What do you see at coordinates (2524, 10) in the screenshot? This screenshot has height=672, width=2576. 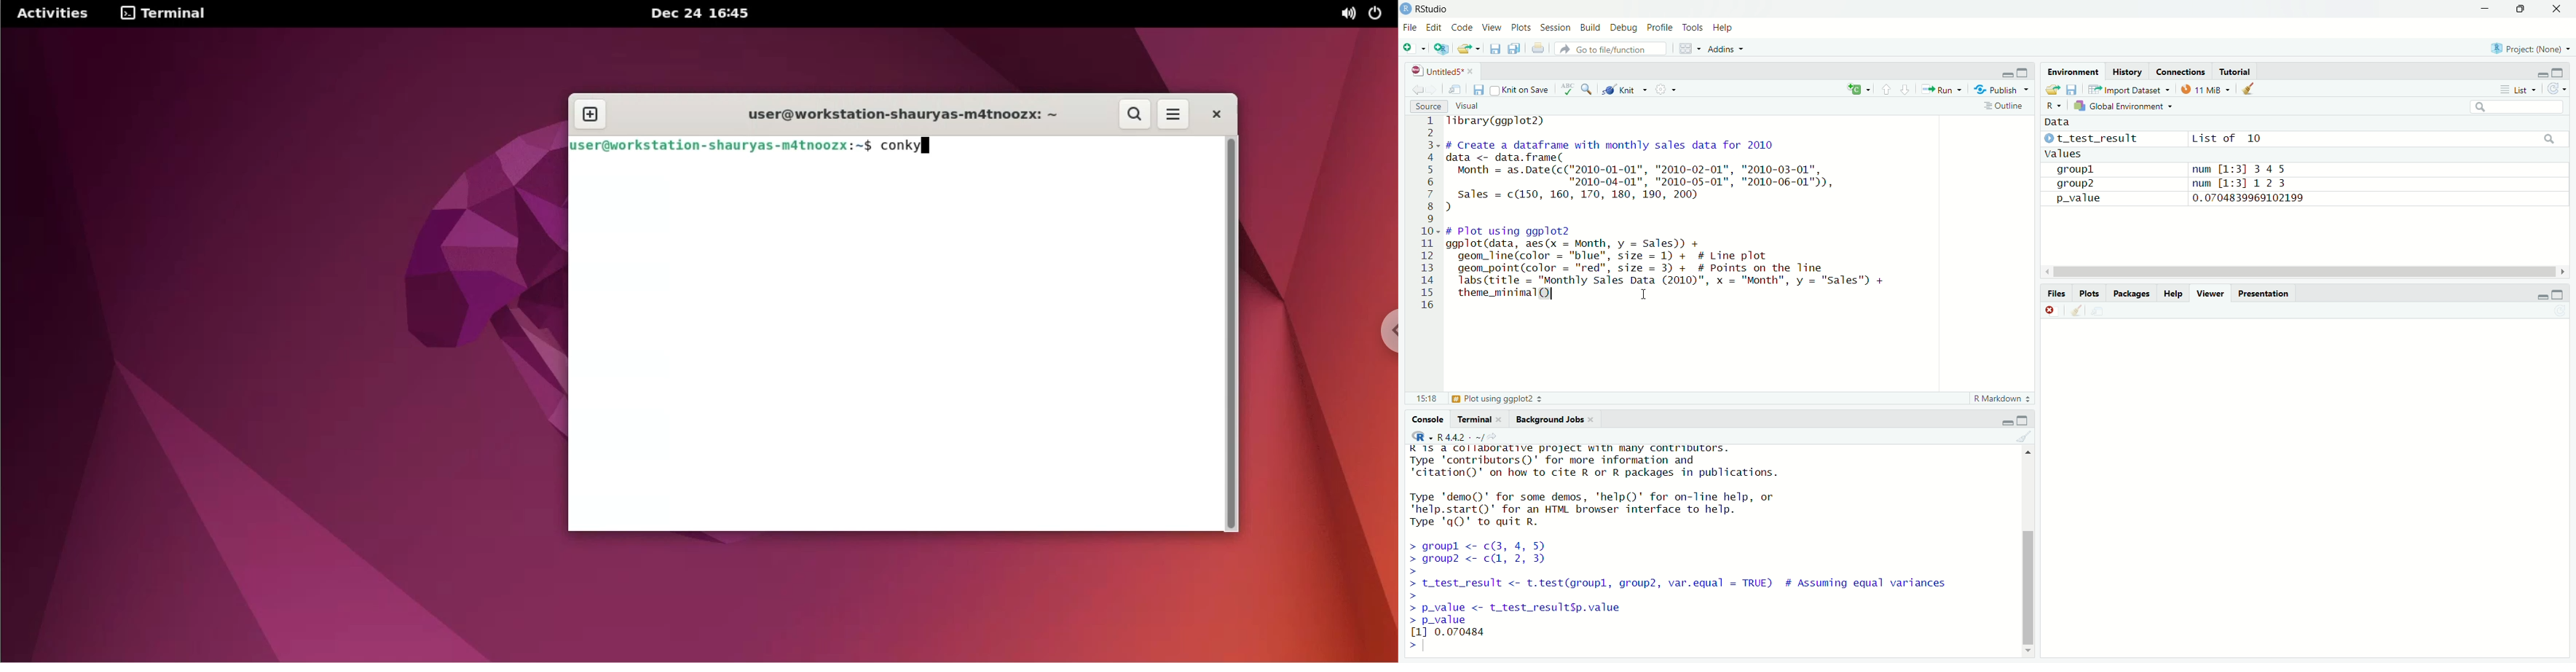 I see `down` at bounding box center [2524, 10].